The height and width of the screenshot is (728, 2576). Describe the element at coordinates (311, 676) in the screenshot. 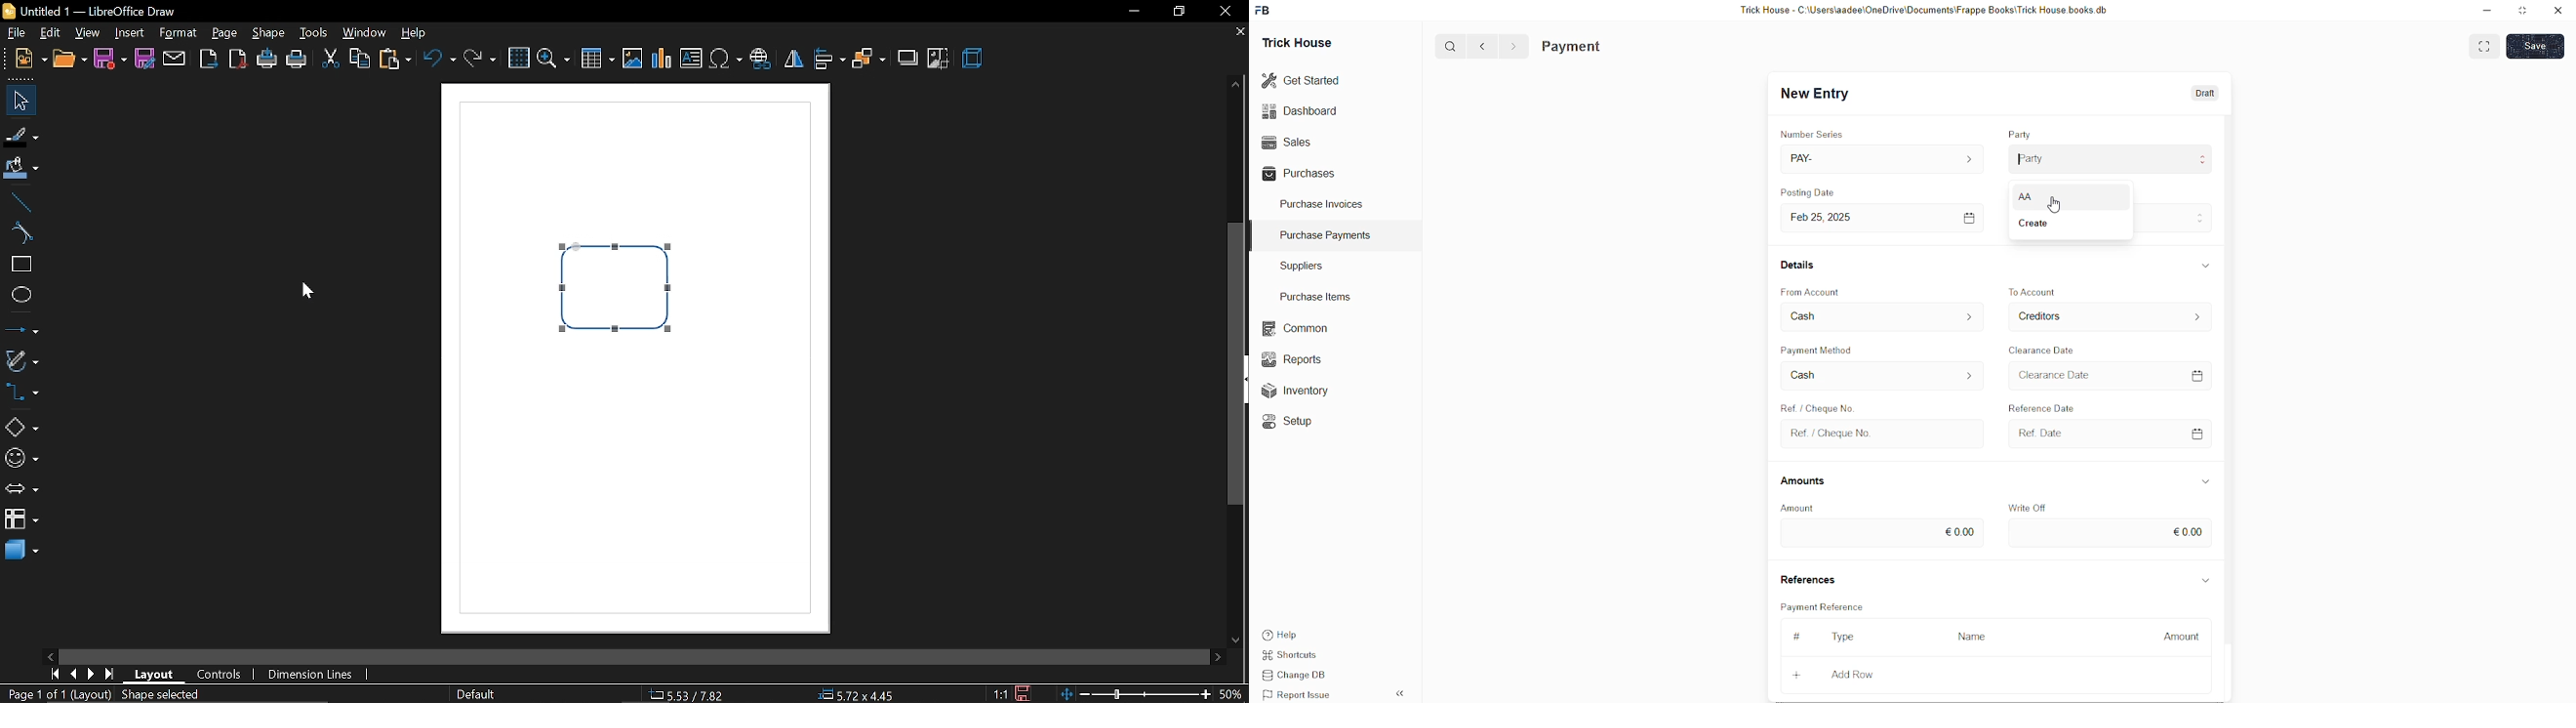

I see `dimension lines` at that location.